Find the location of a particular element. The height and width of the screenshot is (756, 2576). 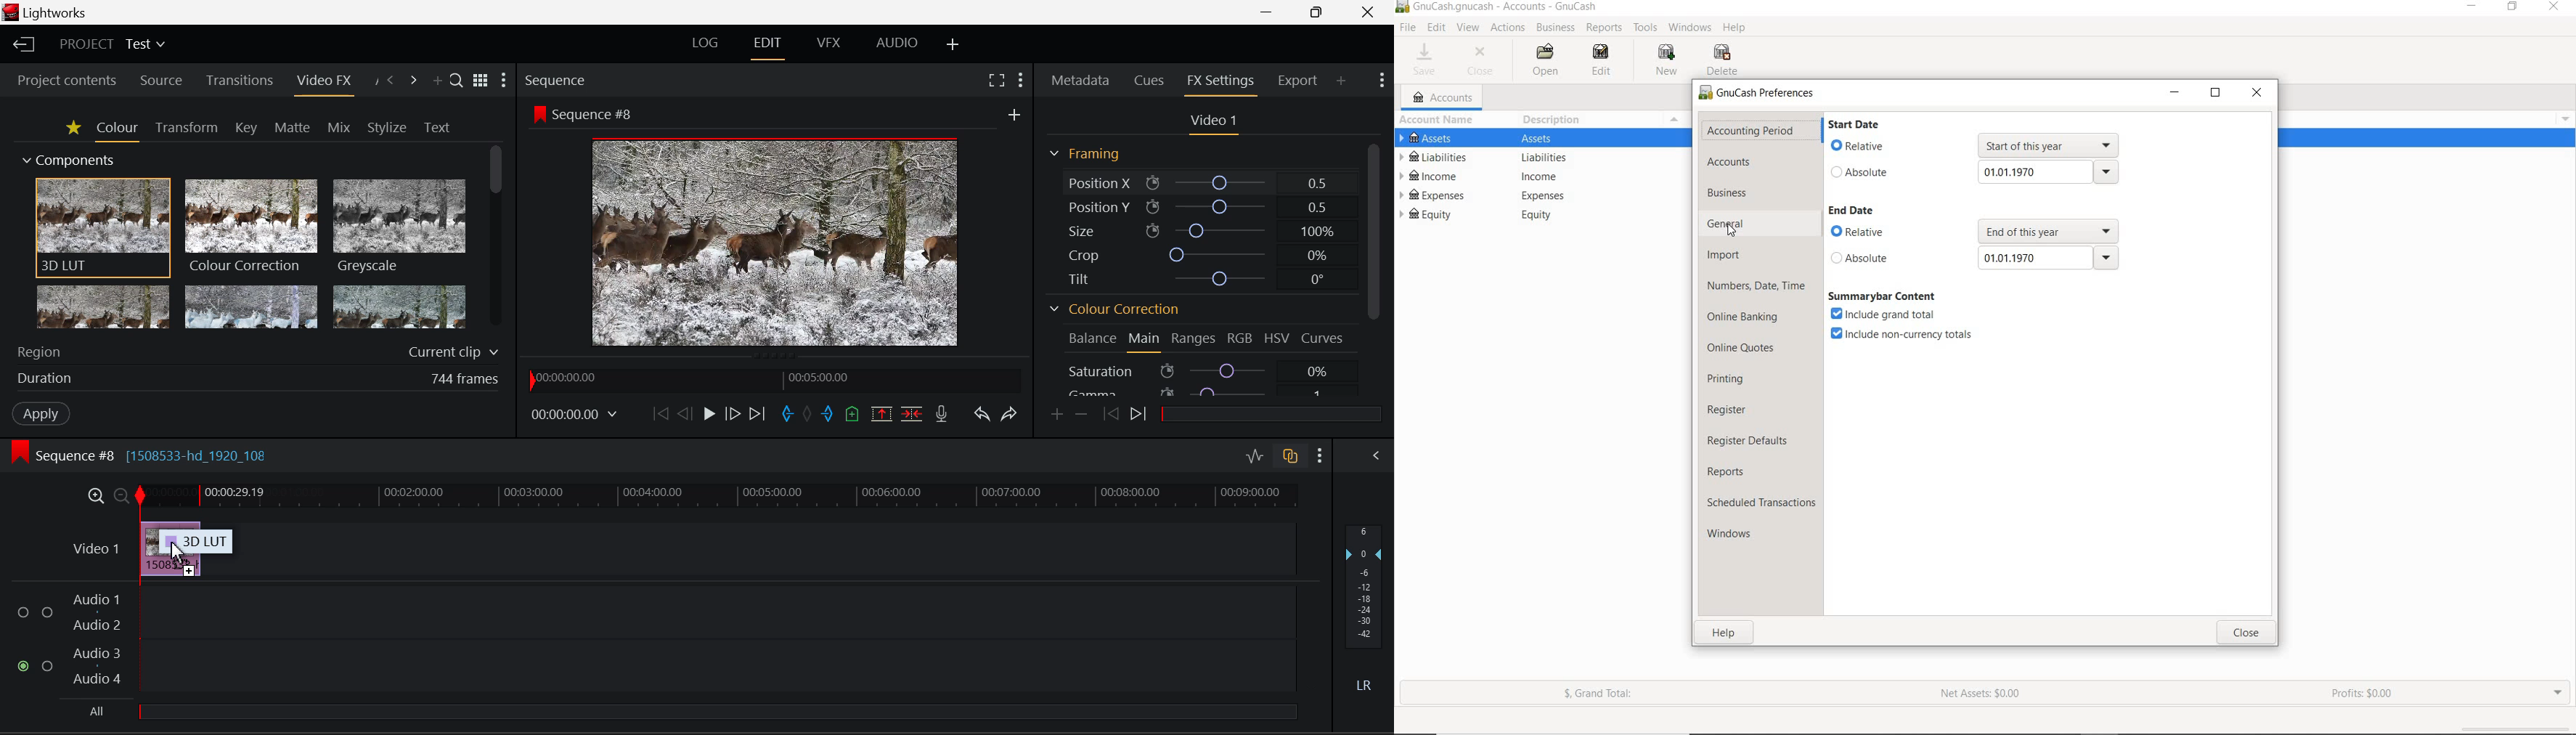

NUMBERS, DATE, TIME is located at coordinates (1758, 287).